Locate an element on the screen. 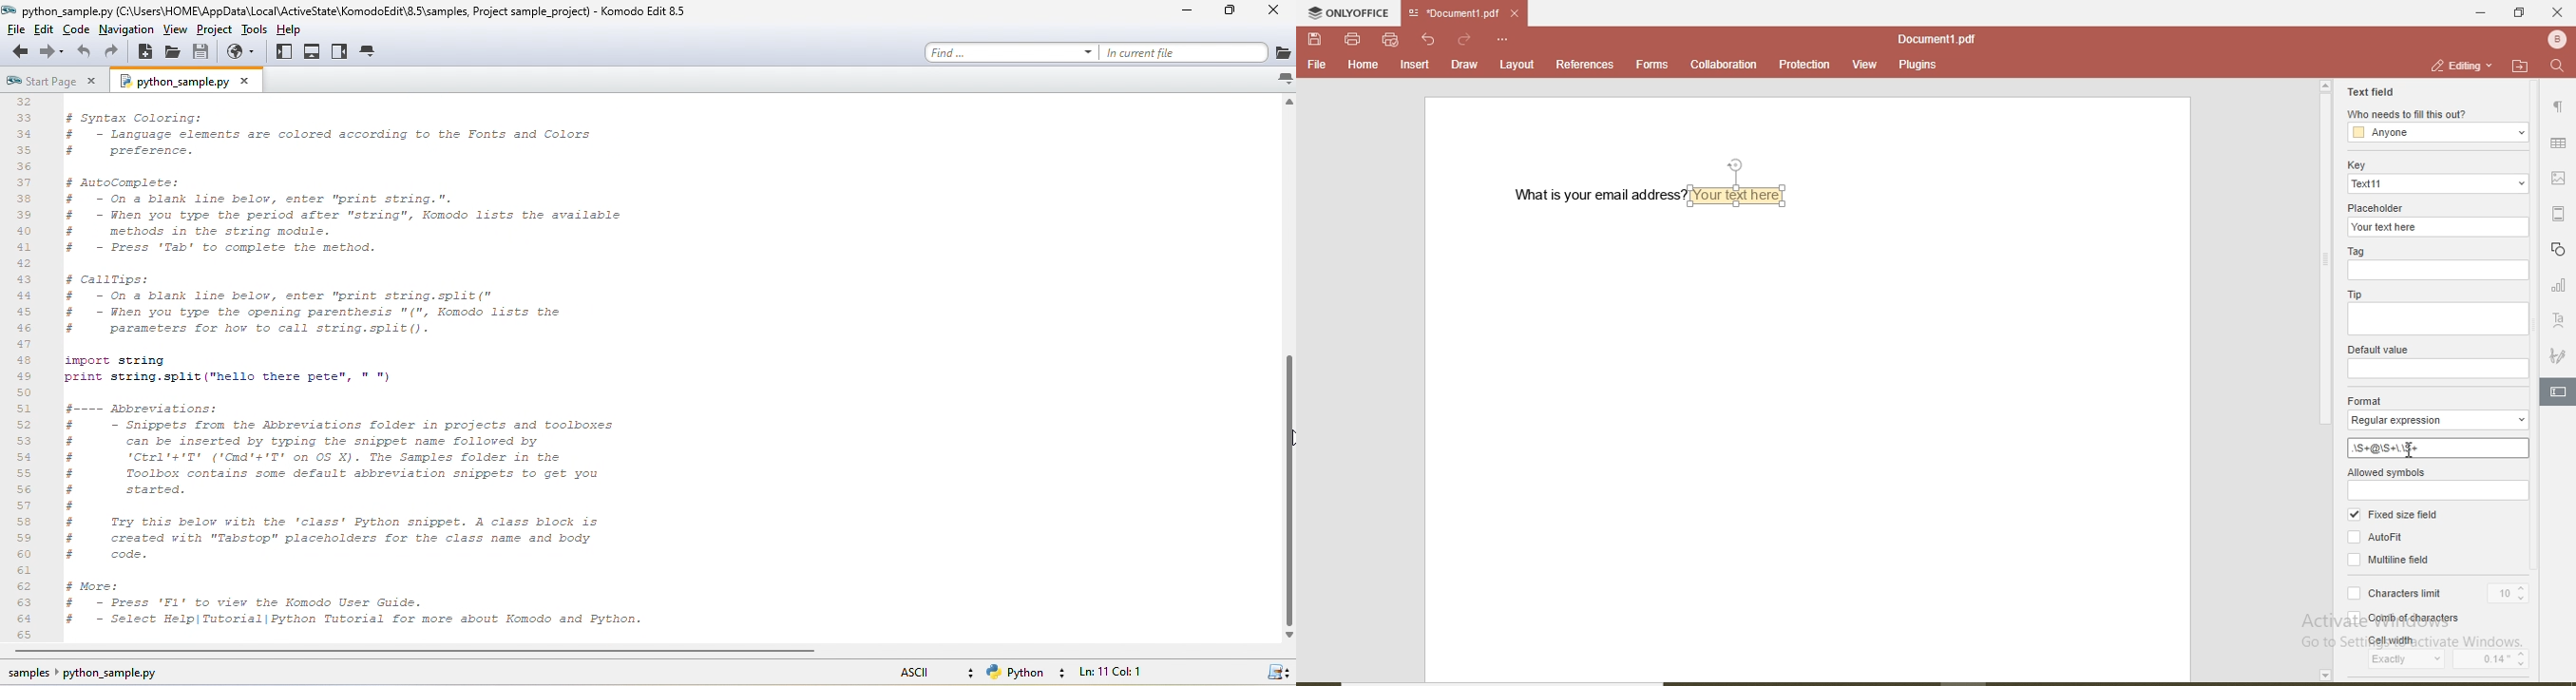  forward is located at coordinates (52, 53).